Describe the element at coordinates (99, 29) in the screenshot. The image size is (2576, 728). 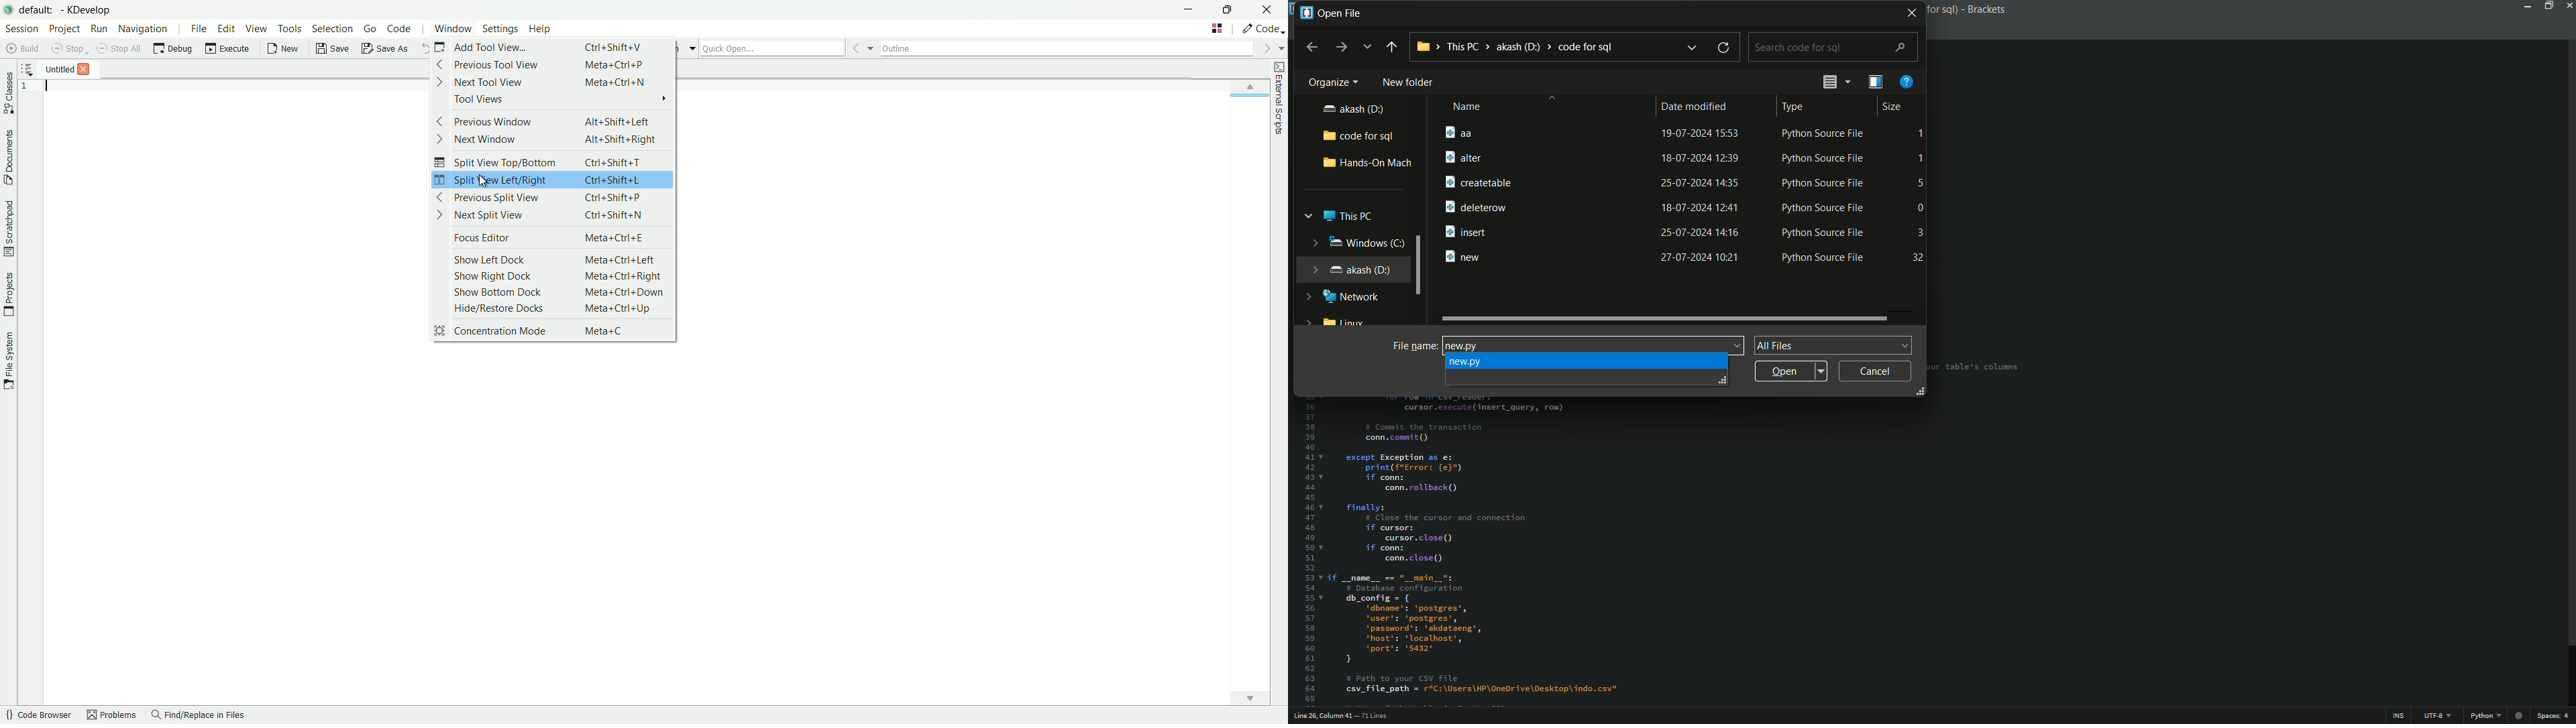
I see `run menu` at that location.